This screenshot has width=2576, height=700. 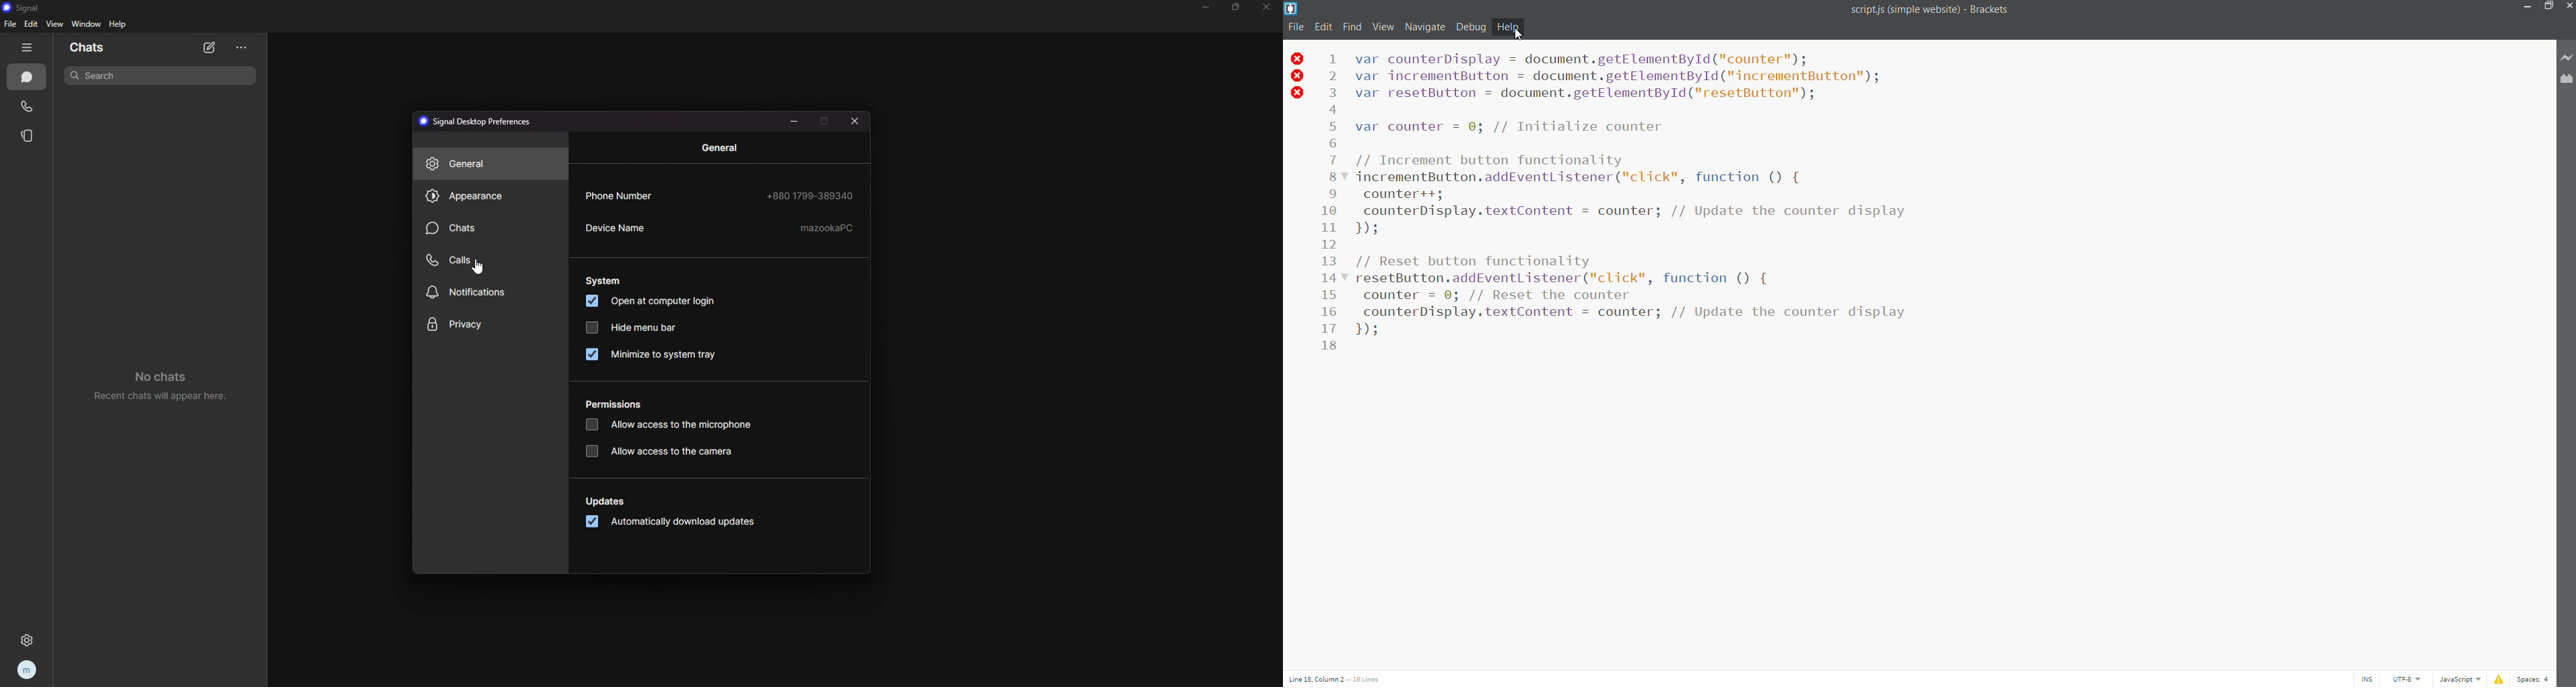 What do you see at coordinates (1322, 26) in the screenshot?
I see `edit` at bounding box center [1322, 26].